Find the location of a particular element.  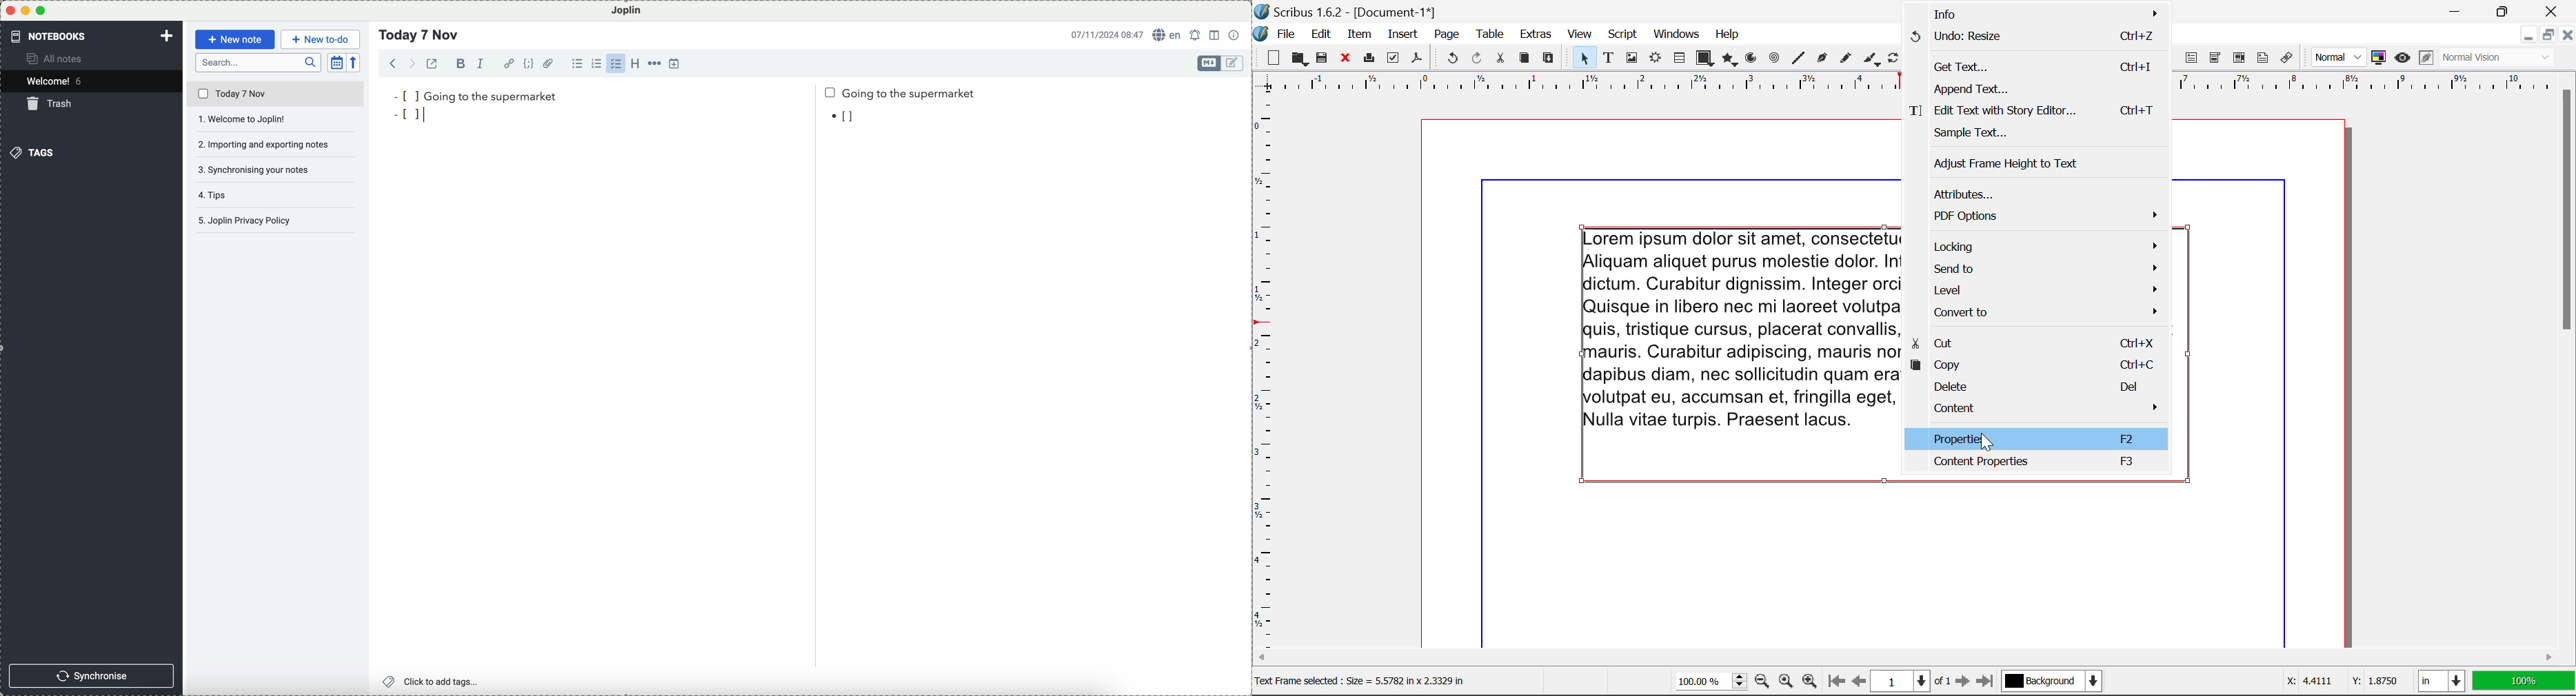

PDF Text Fields is located at coordinates (2191, 58).